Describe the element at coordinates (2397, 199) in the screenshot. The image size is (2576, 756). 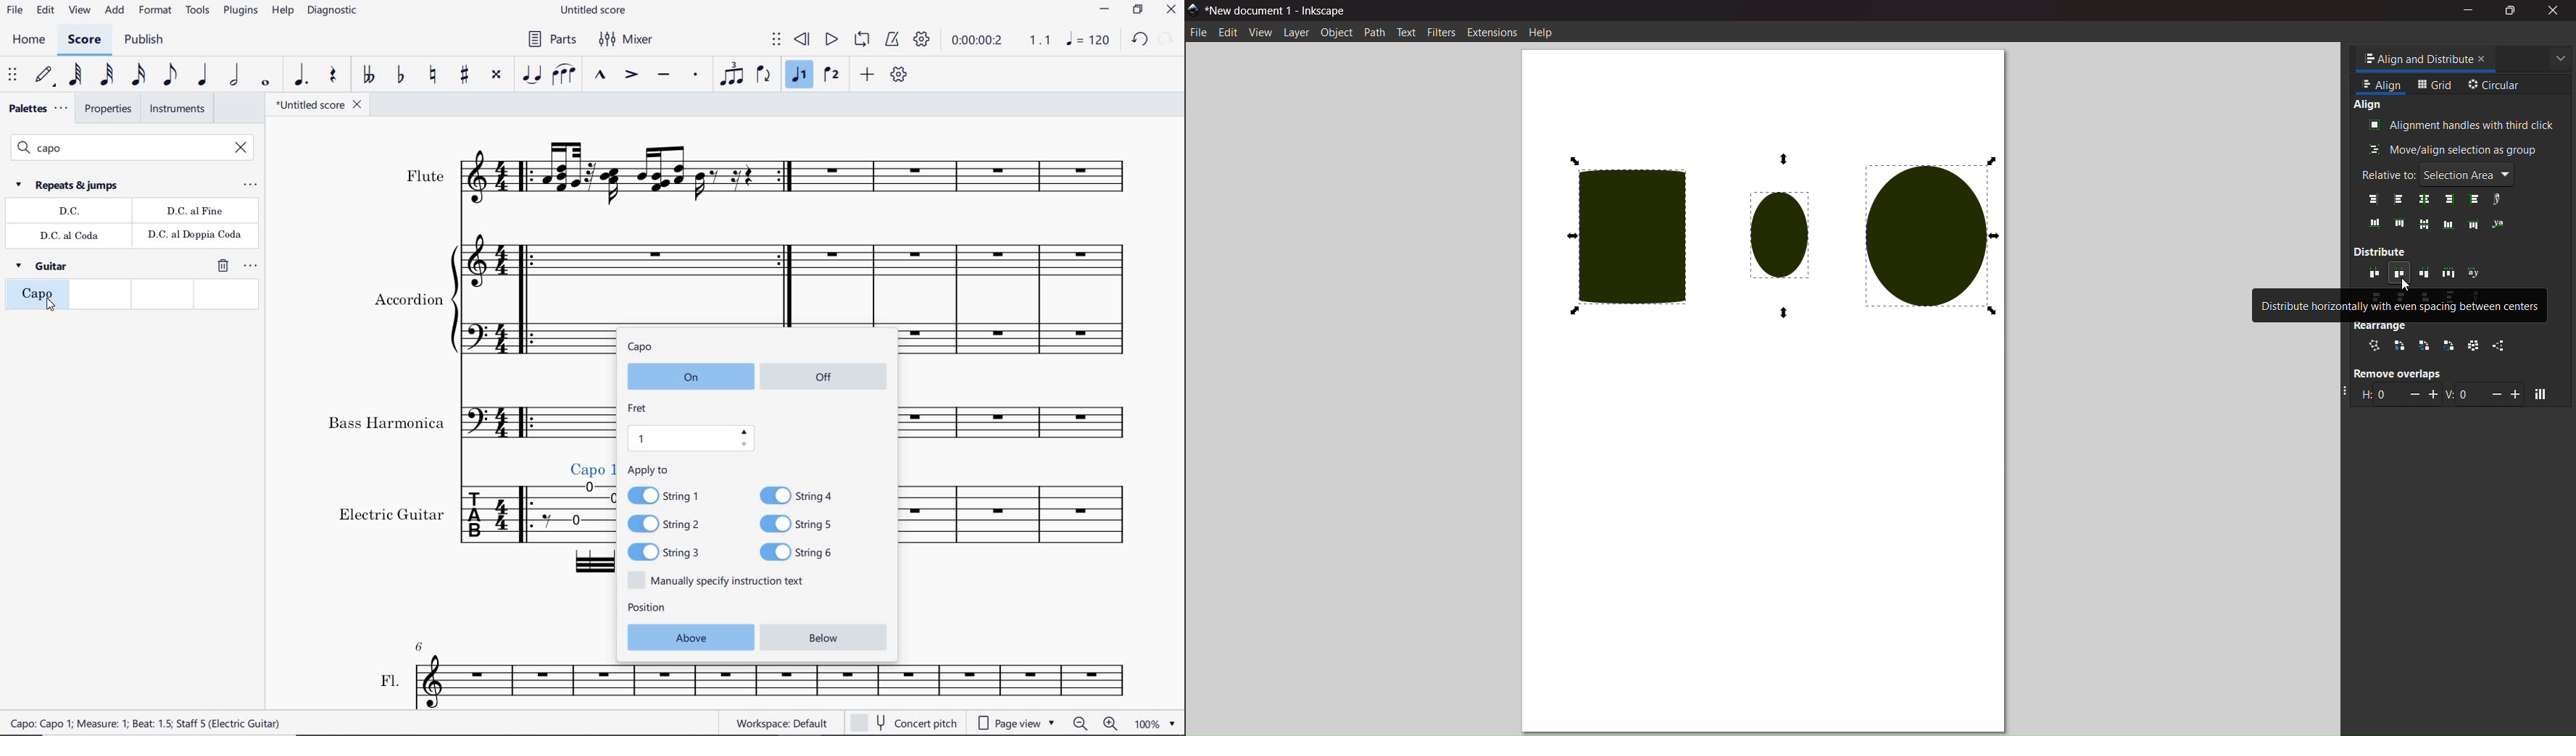
I see `align left` at that location.